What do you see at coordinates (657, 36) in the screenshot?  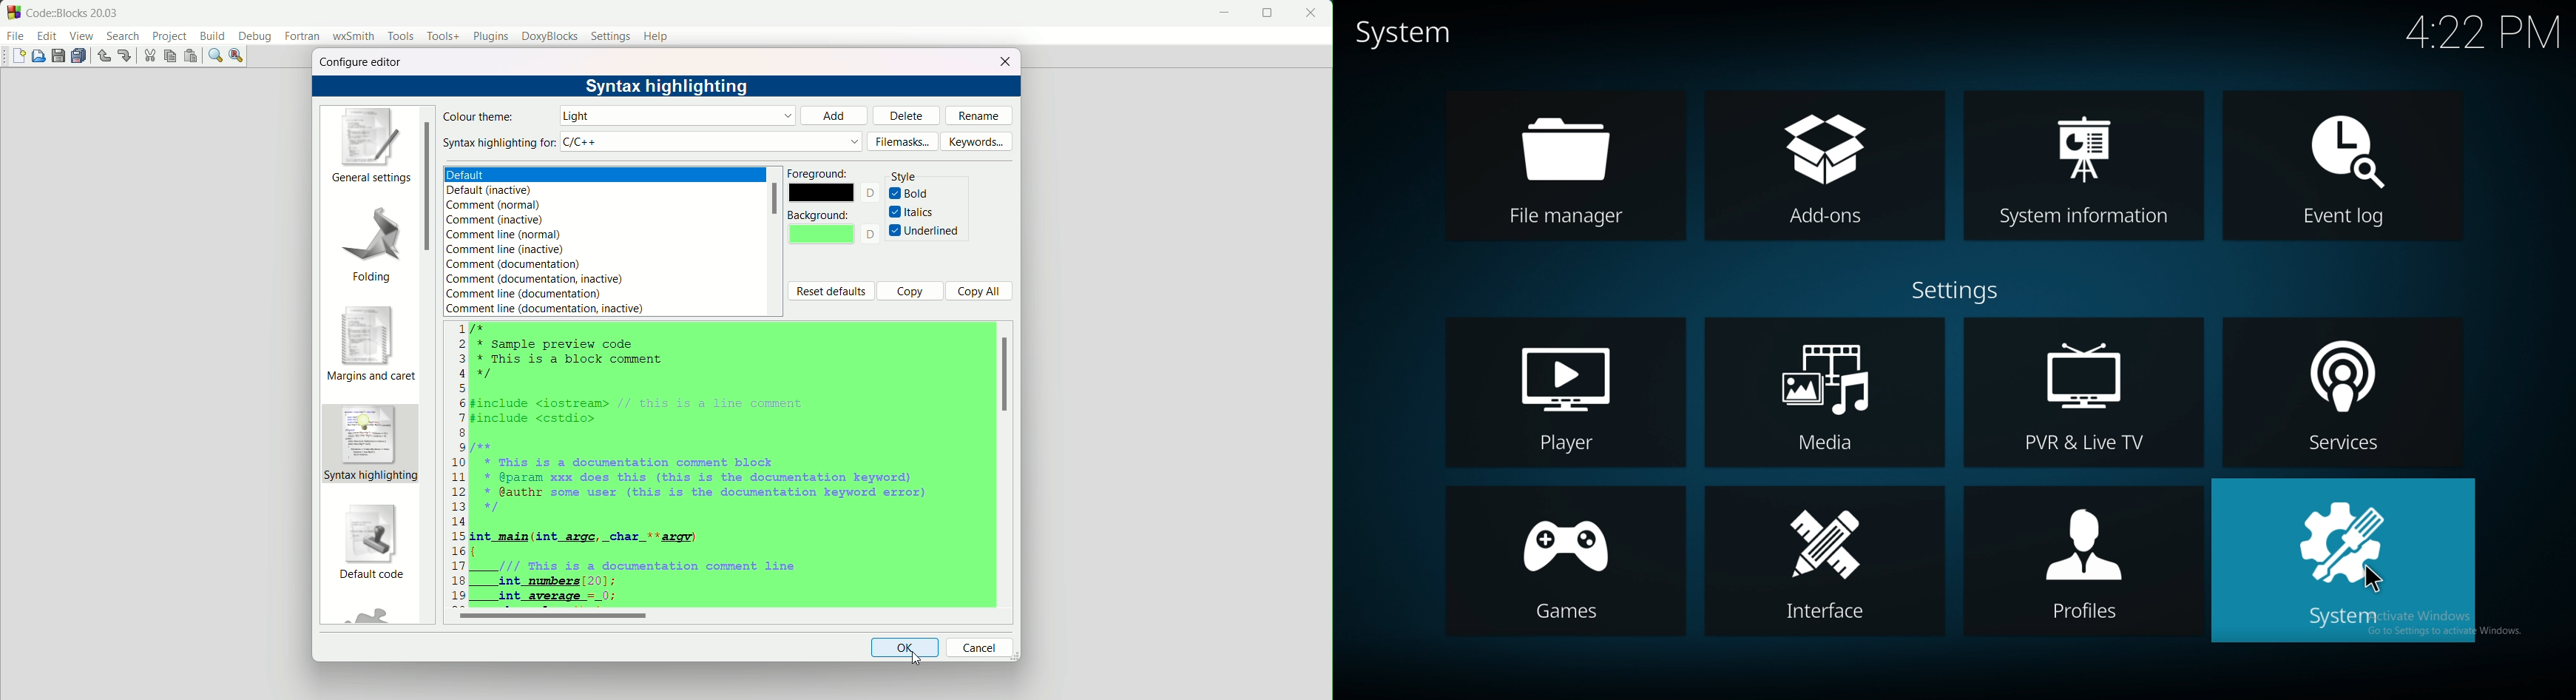 I see `help` at bounding box center [657, 36].